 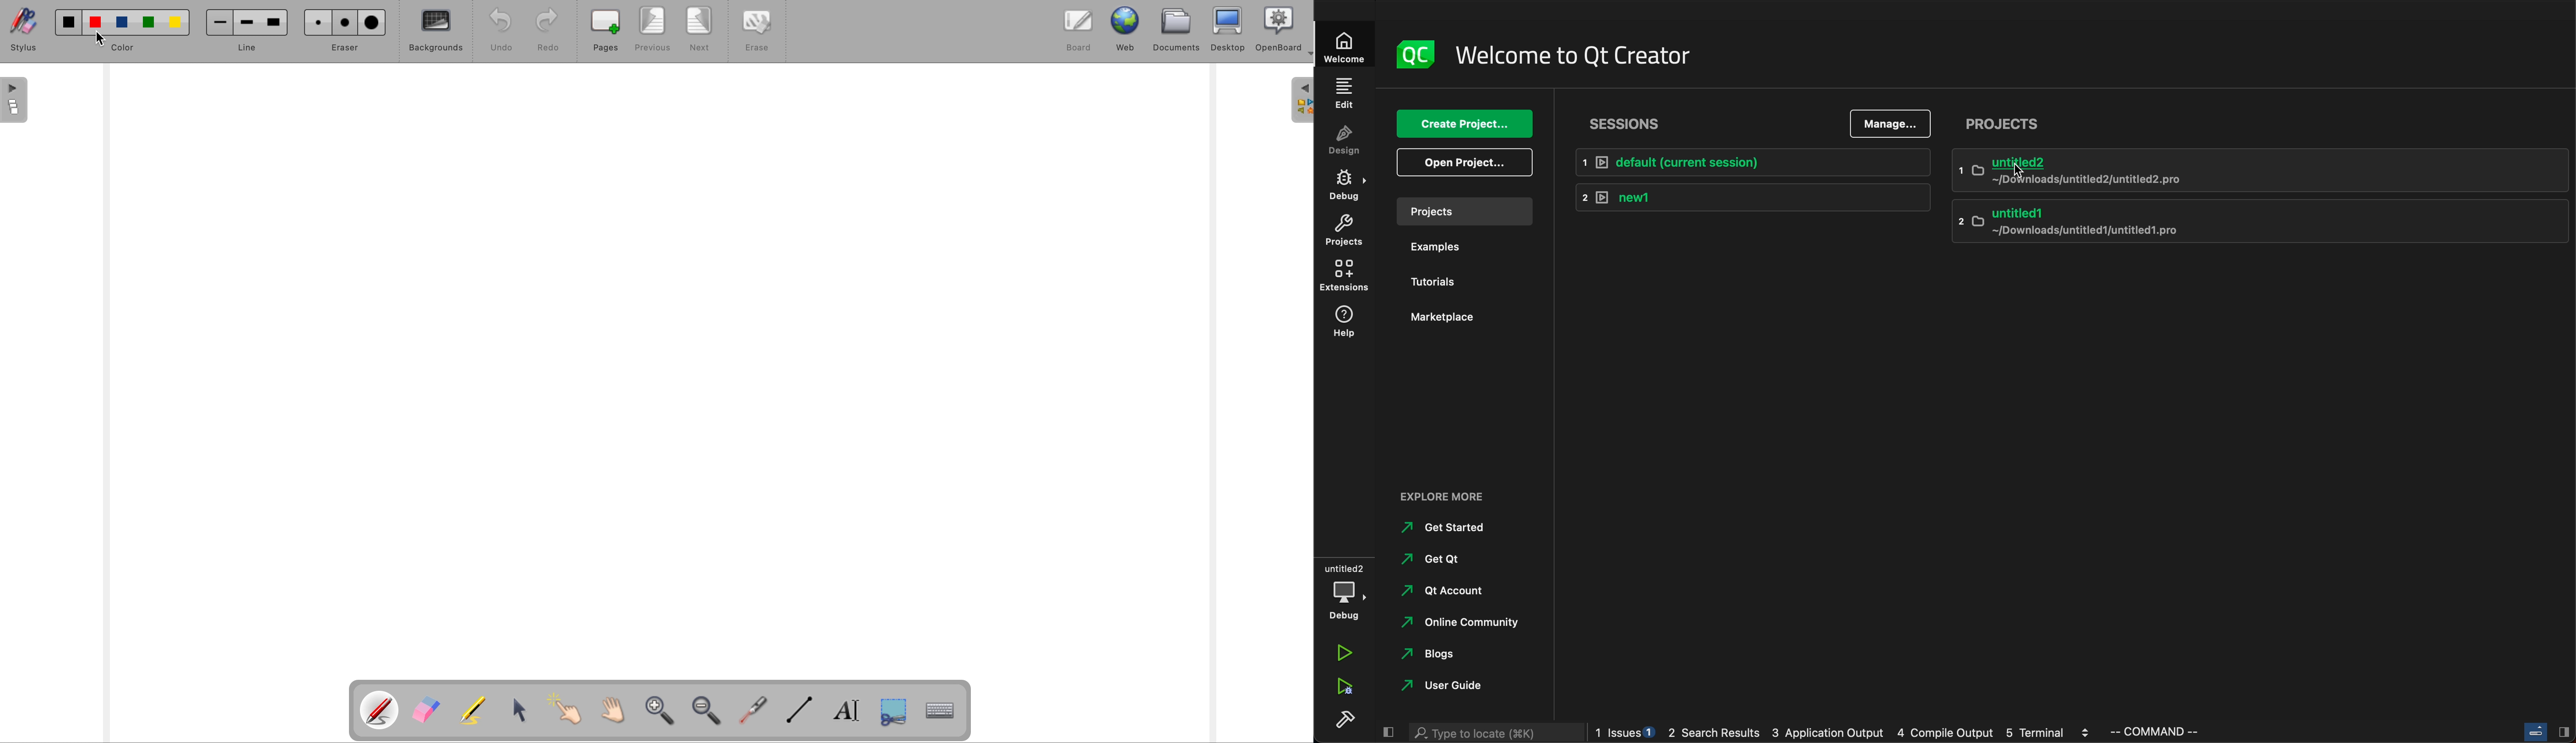 What do you see at coordinates (245, 32) in the screenshot?
I see `line` at bounding box center [245, 32].